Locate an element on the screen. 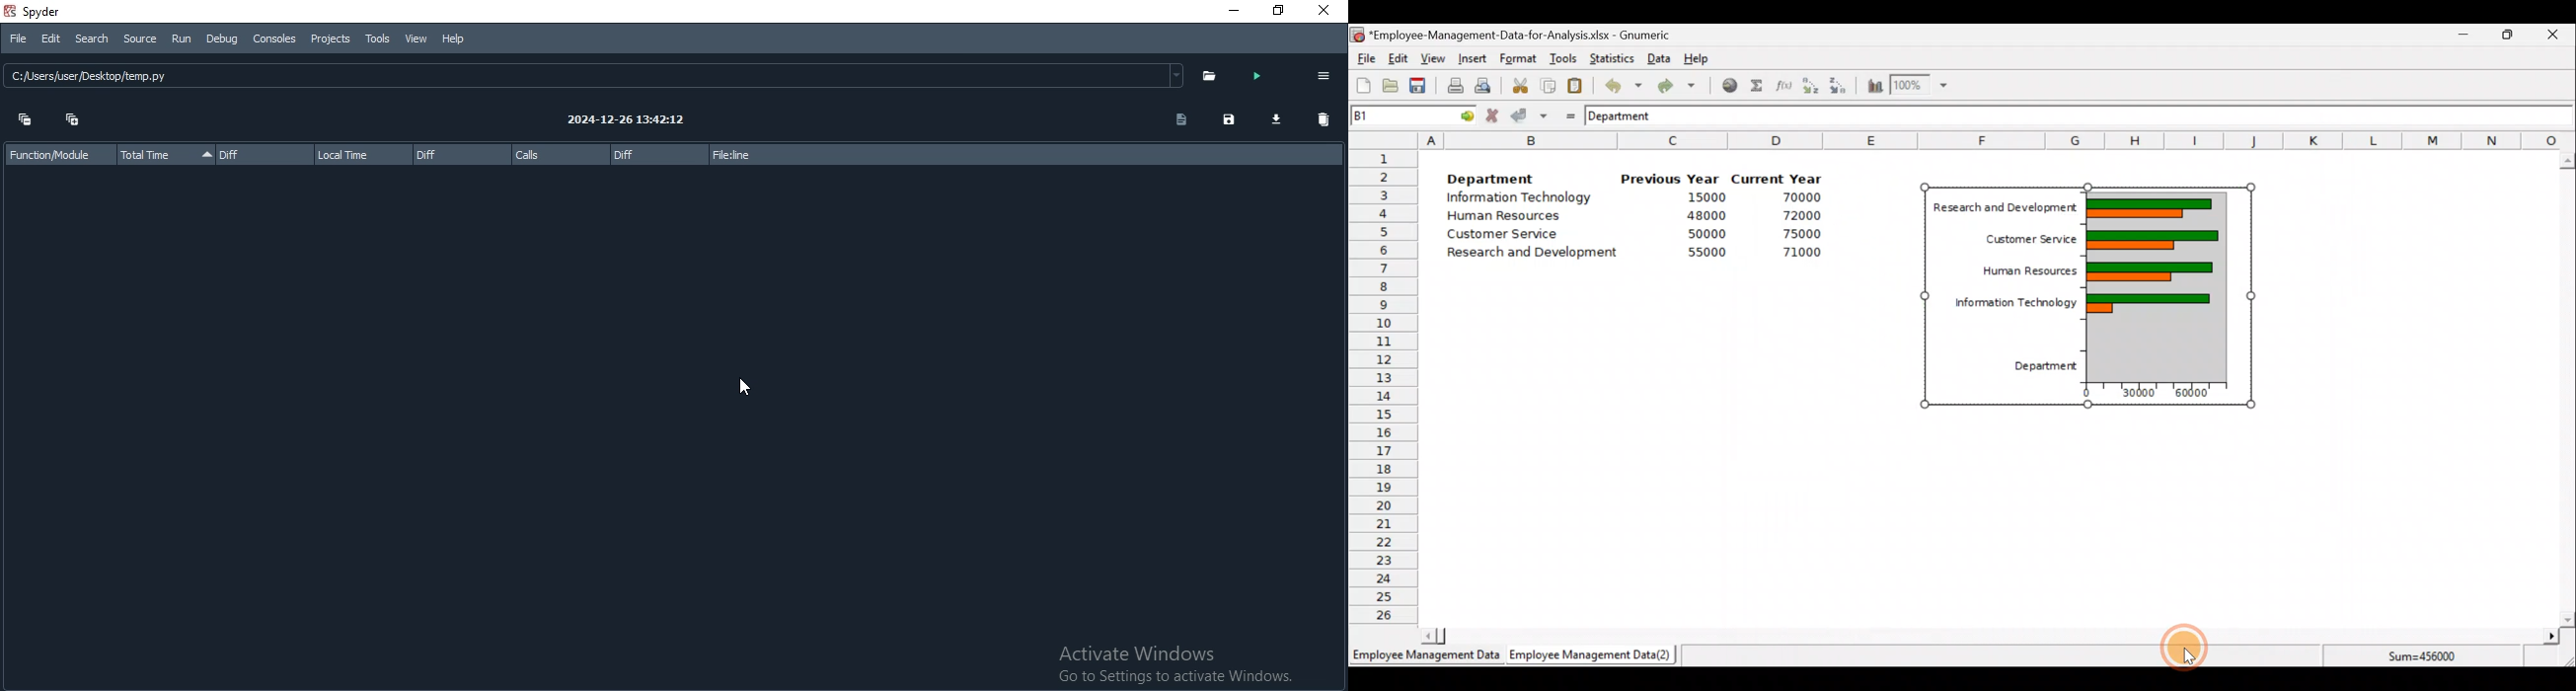 This screenshot has width=2576, height=700. Maximize is located at coordinates (2508, 34).